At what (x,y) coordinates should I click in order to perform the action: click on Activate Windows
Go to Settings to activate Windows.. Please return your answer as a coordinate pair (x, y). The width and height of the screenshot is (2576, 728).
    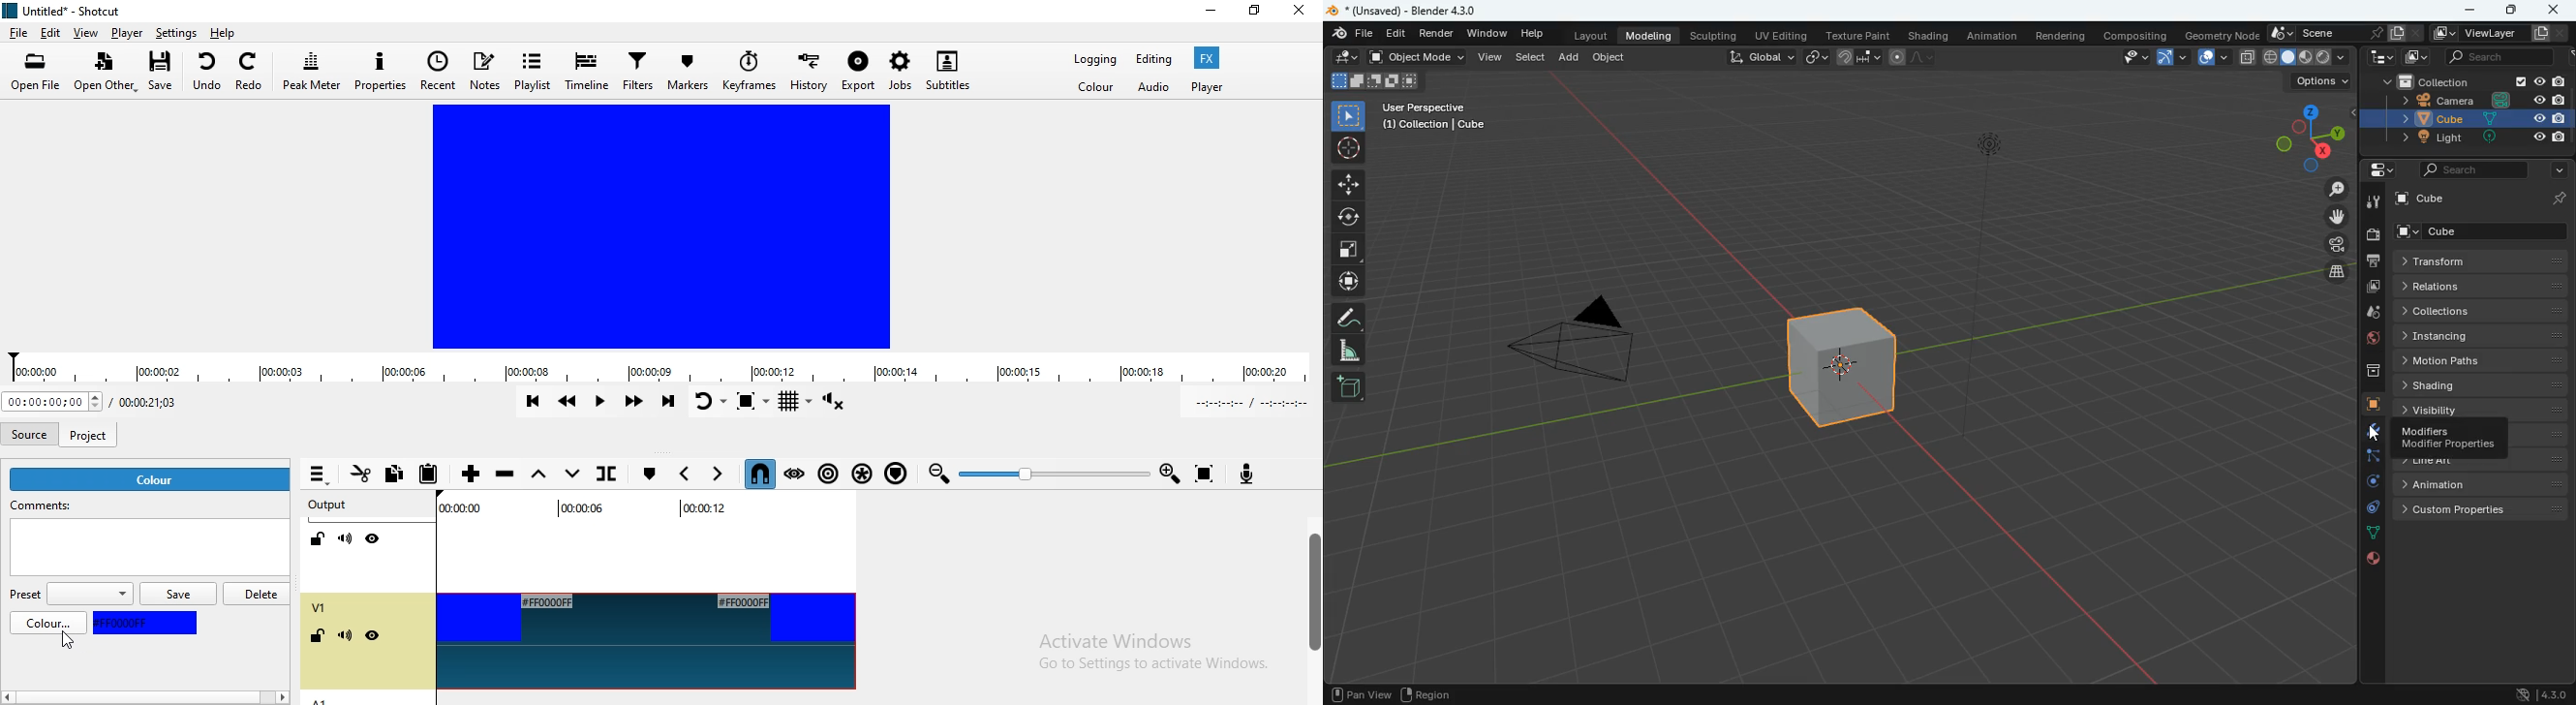
    Looking at the image, I should click on (1151, 656).